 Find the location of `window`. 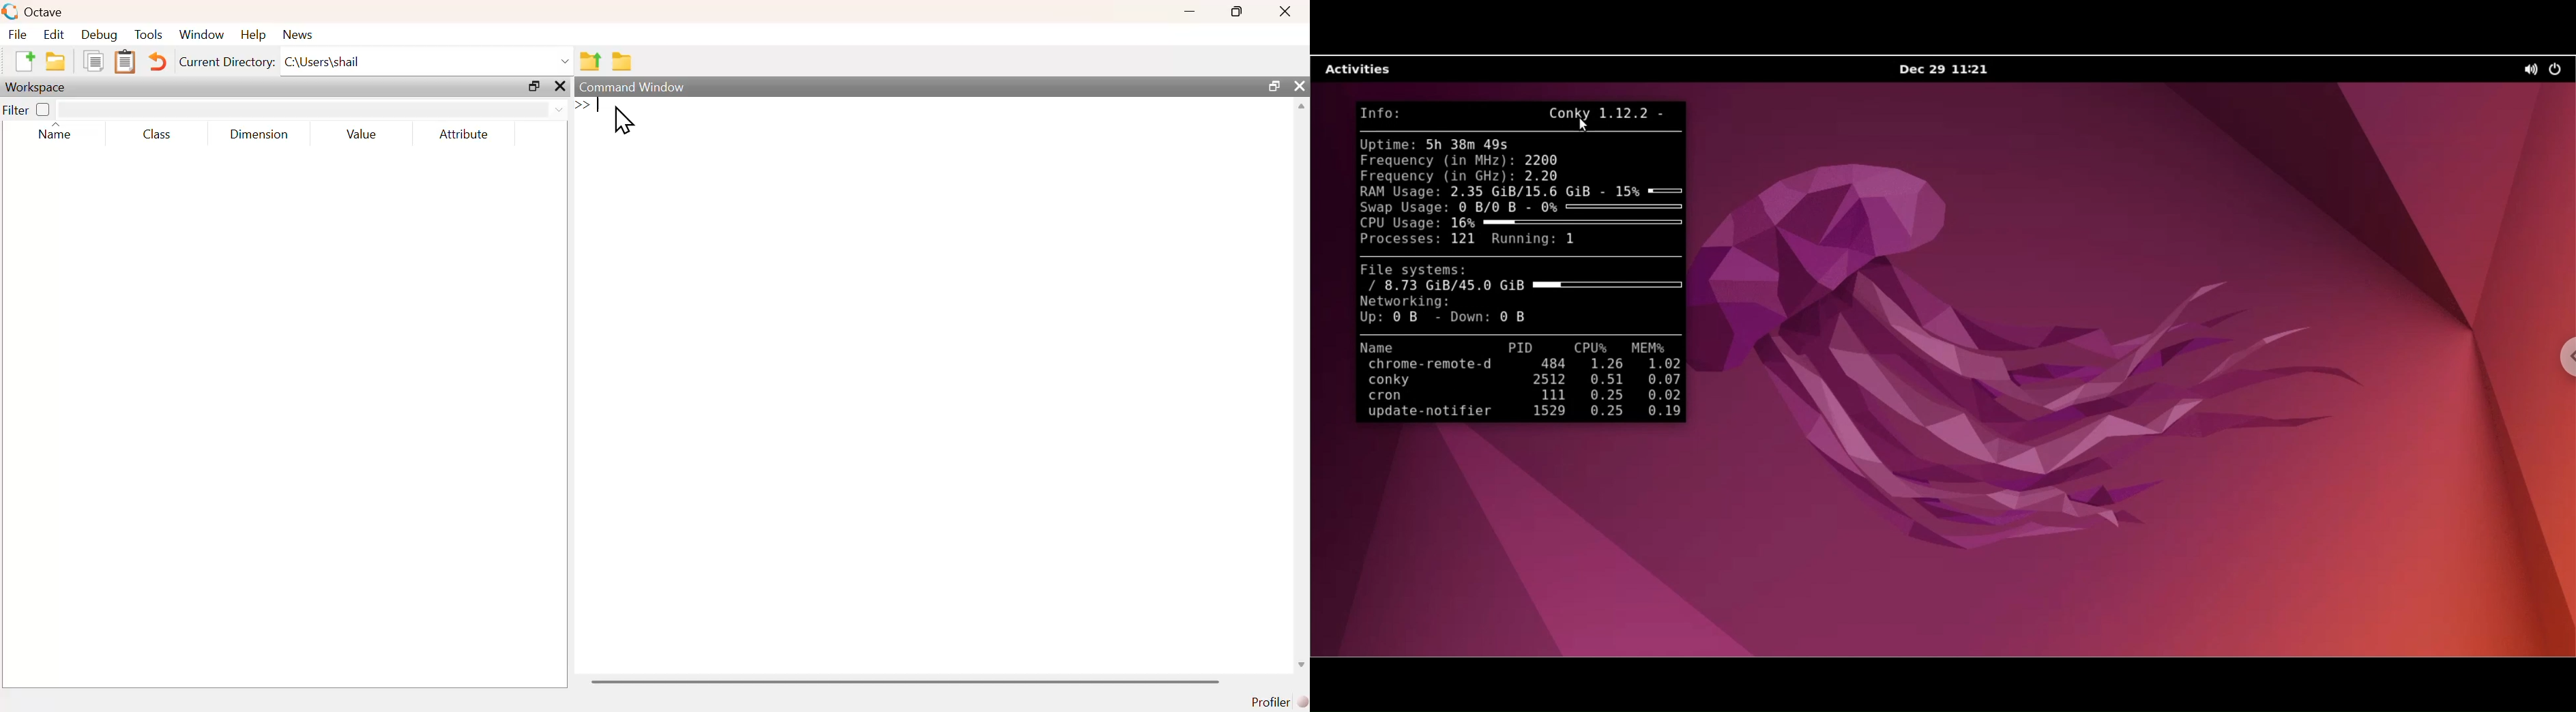

window is located at coordinates (203, 34).